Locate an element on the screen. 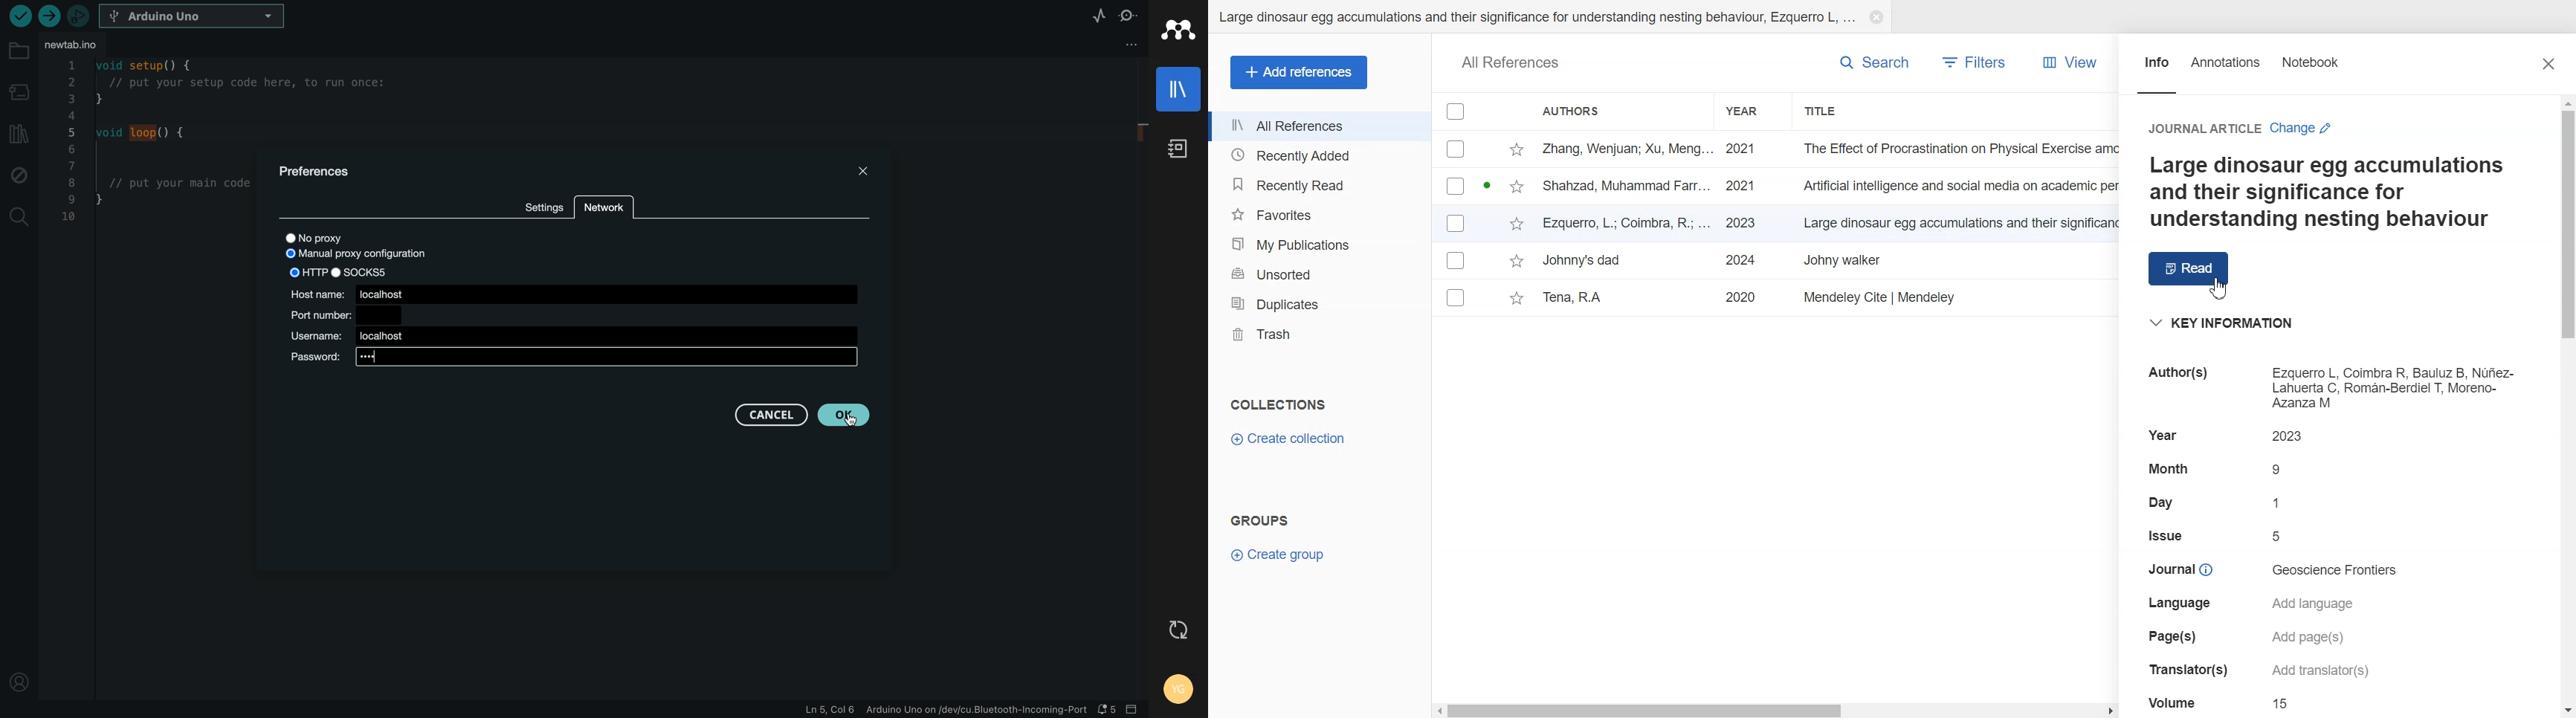 This screenshot has height=728, width=2576. code is located at coordinates (151, 147).